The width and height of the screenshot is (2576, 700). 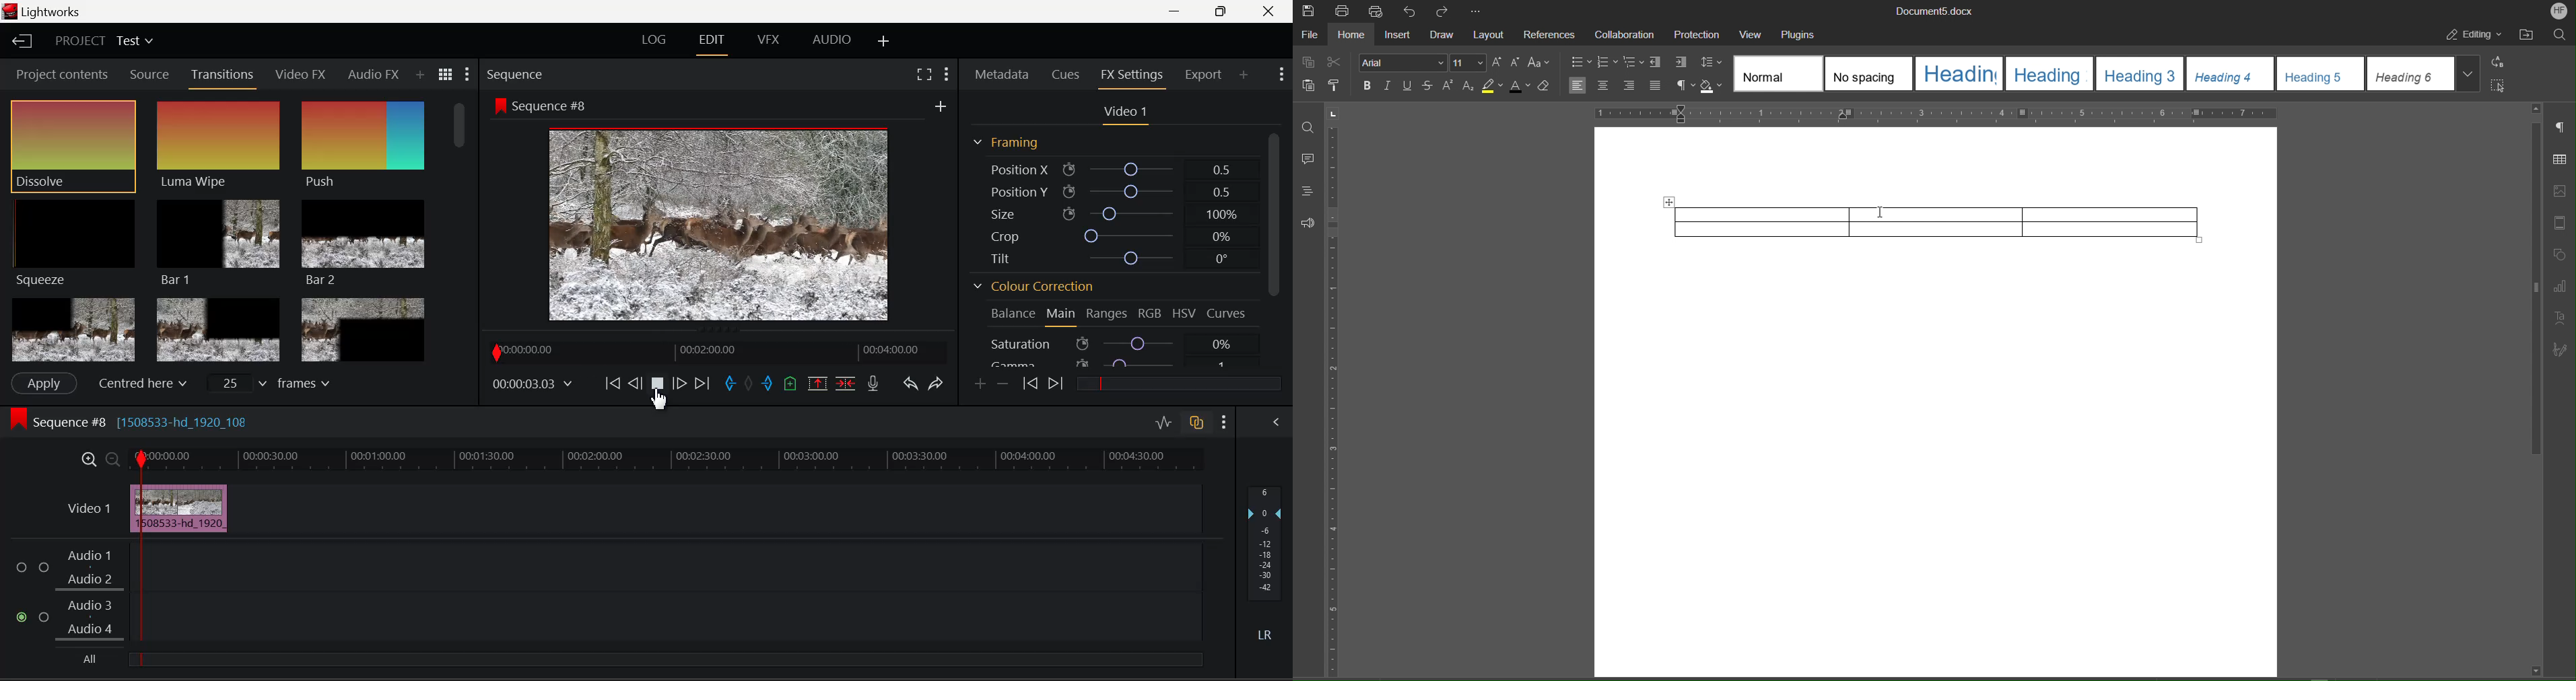 What do you see at coordinates (1380, 12) in the screenshot?
I see `Quick Print` at bounding box center [1380, 12].